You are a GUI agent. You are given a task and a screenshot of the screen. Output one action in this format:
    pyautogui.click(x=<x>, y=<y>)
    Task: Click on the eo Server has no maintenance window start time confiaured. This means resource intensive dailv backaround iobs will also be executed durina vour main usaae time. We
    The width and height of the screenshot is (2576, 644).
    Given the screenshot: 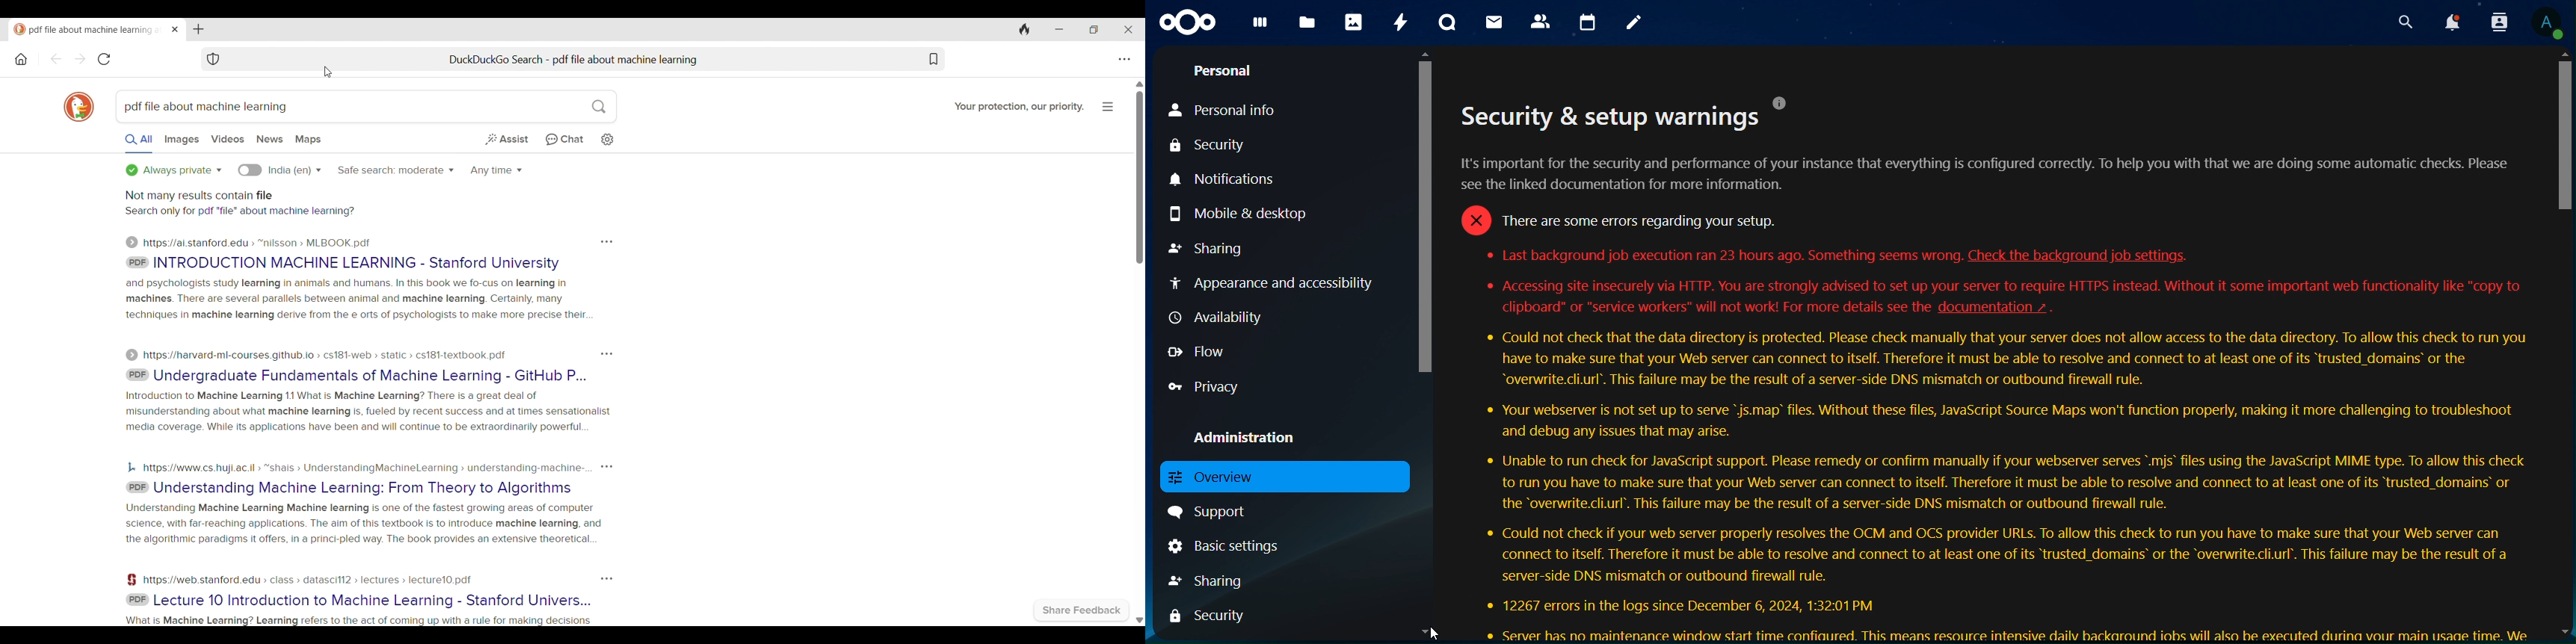 What is the action you would take?
    pyautogui.click(x=2008, y=633)
    